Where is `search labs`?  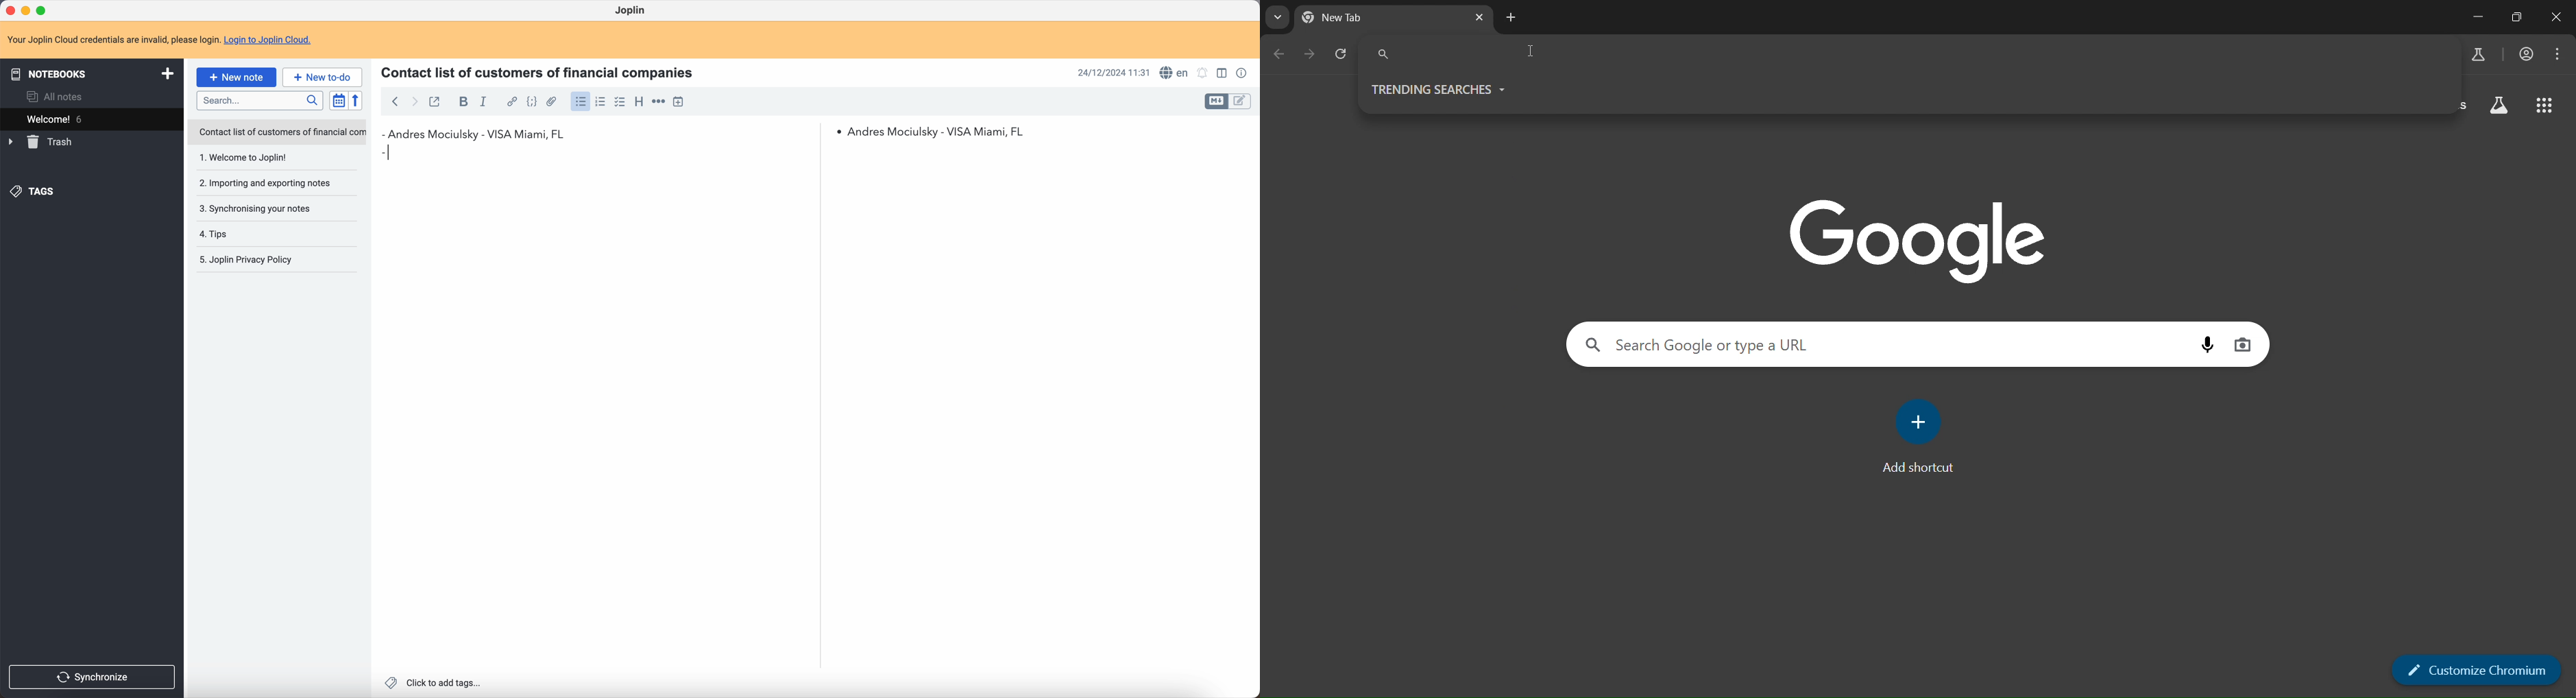
search labs is located at coordinates (2498, 105).